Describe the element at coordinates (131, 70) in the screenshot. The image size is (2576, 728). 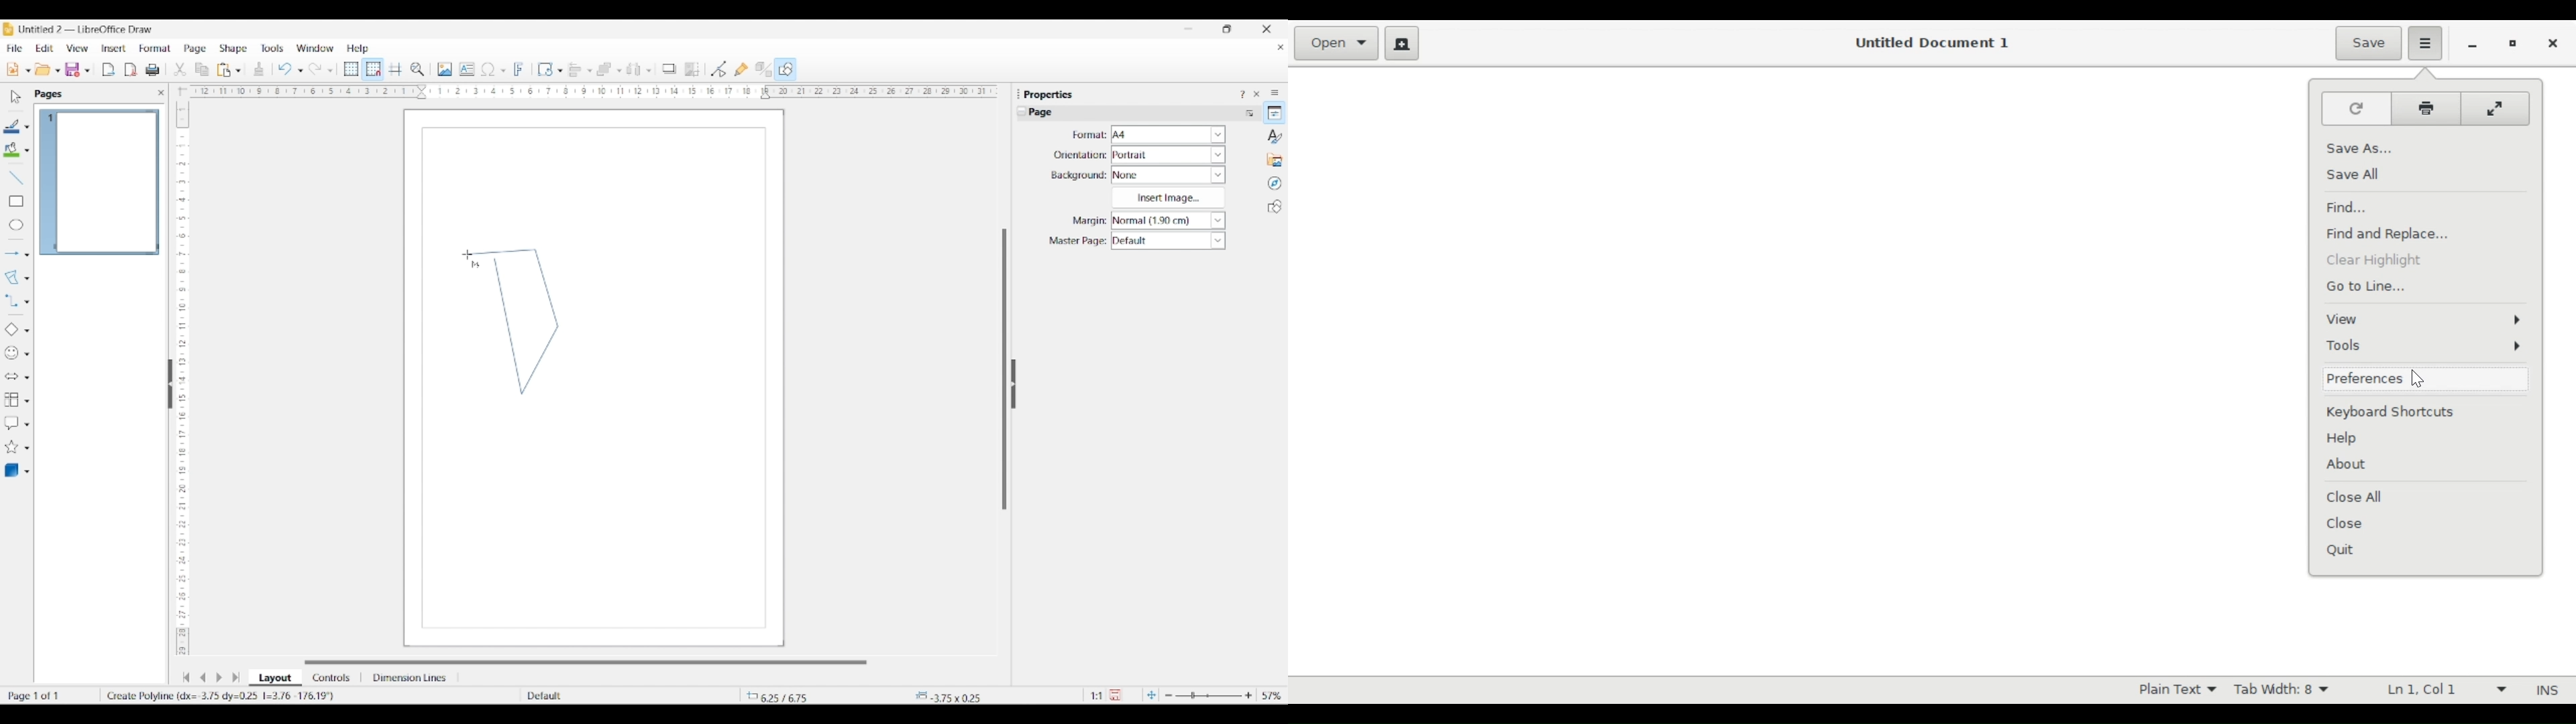
I see `Export directly as PDF` at that location.